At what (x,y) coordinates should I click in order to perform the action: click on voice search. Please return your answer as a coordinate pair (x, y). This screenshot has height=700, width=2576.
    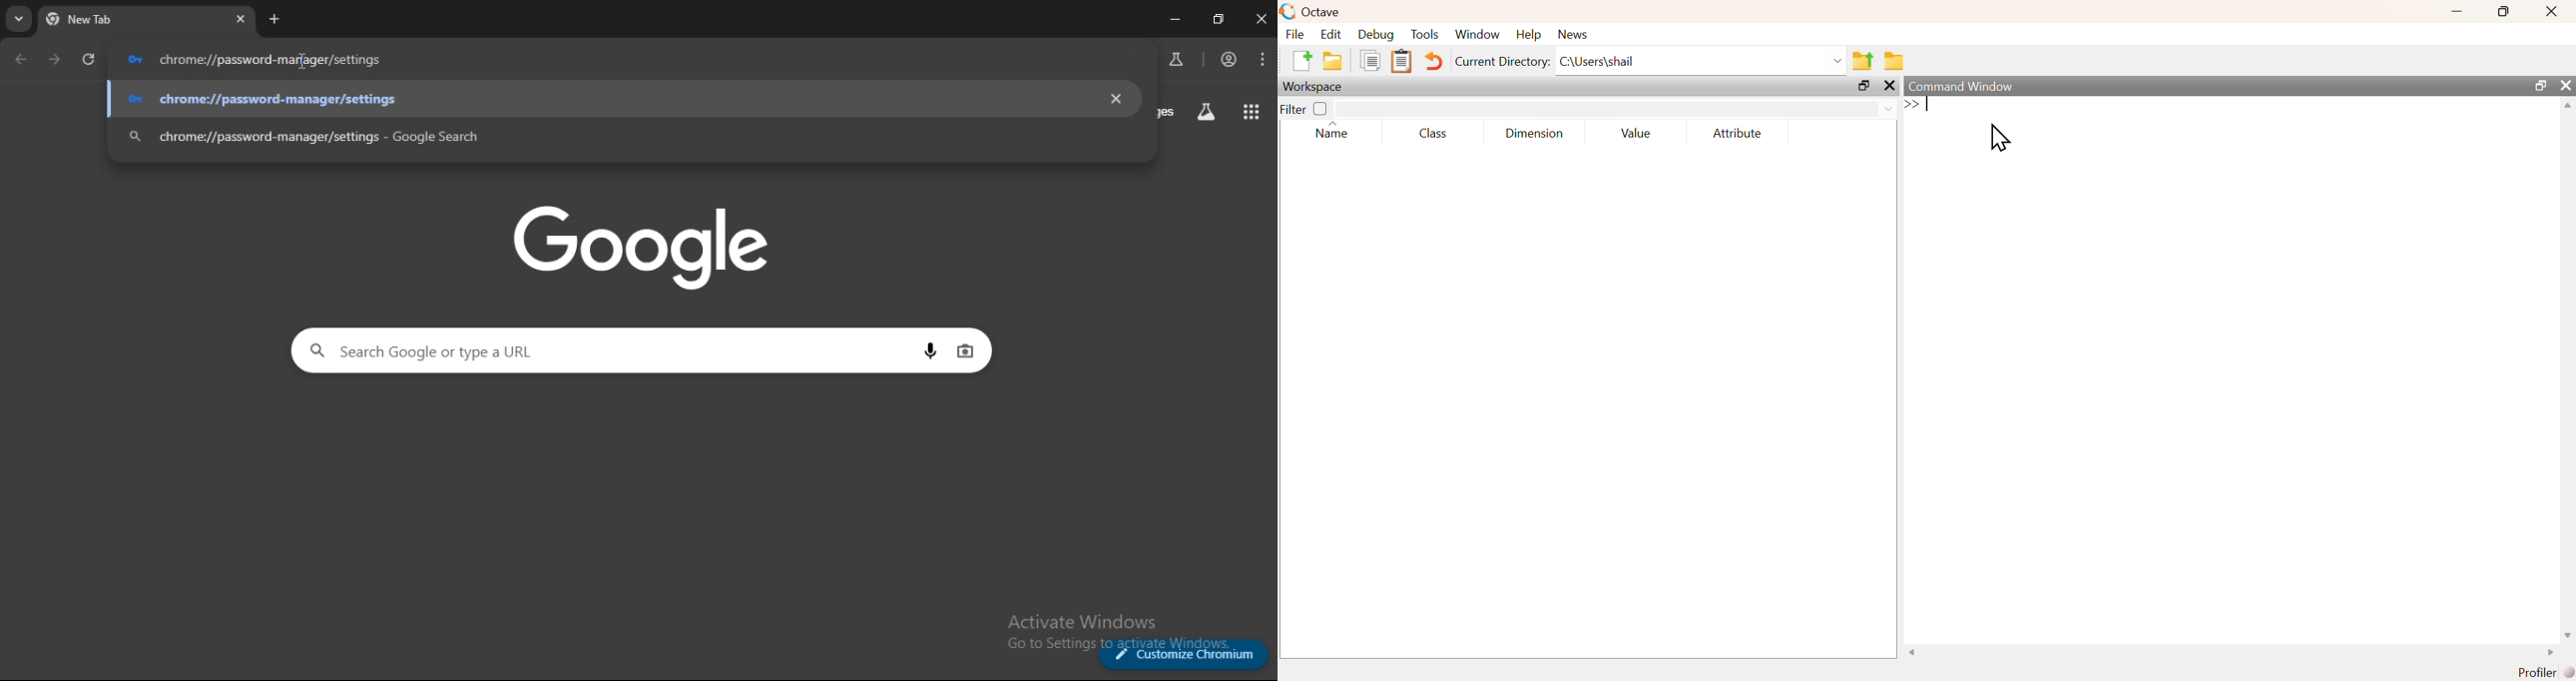
    Looking at the image, I should click on (934, 352).